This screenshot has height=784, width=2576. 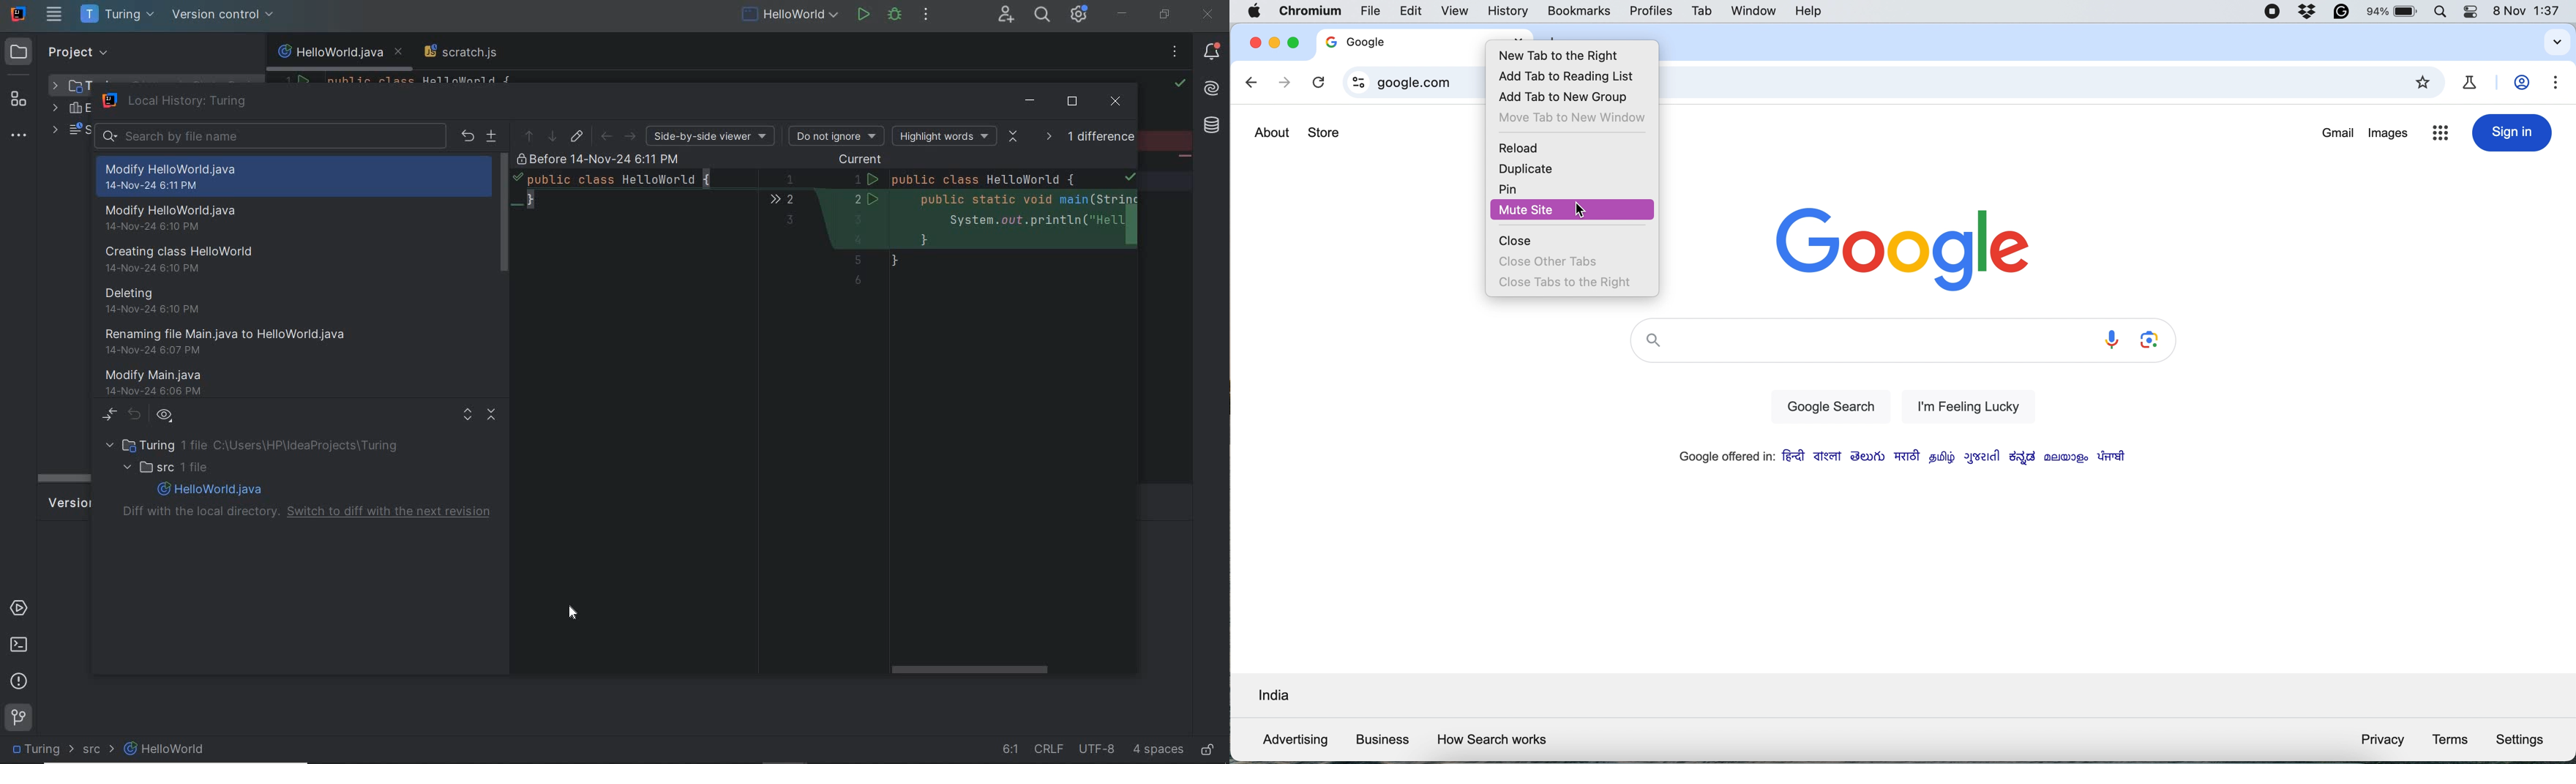 I want to click on scrollbar, so click(x=503, y=214).